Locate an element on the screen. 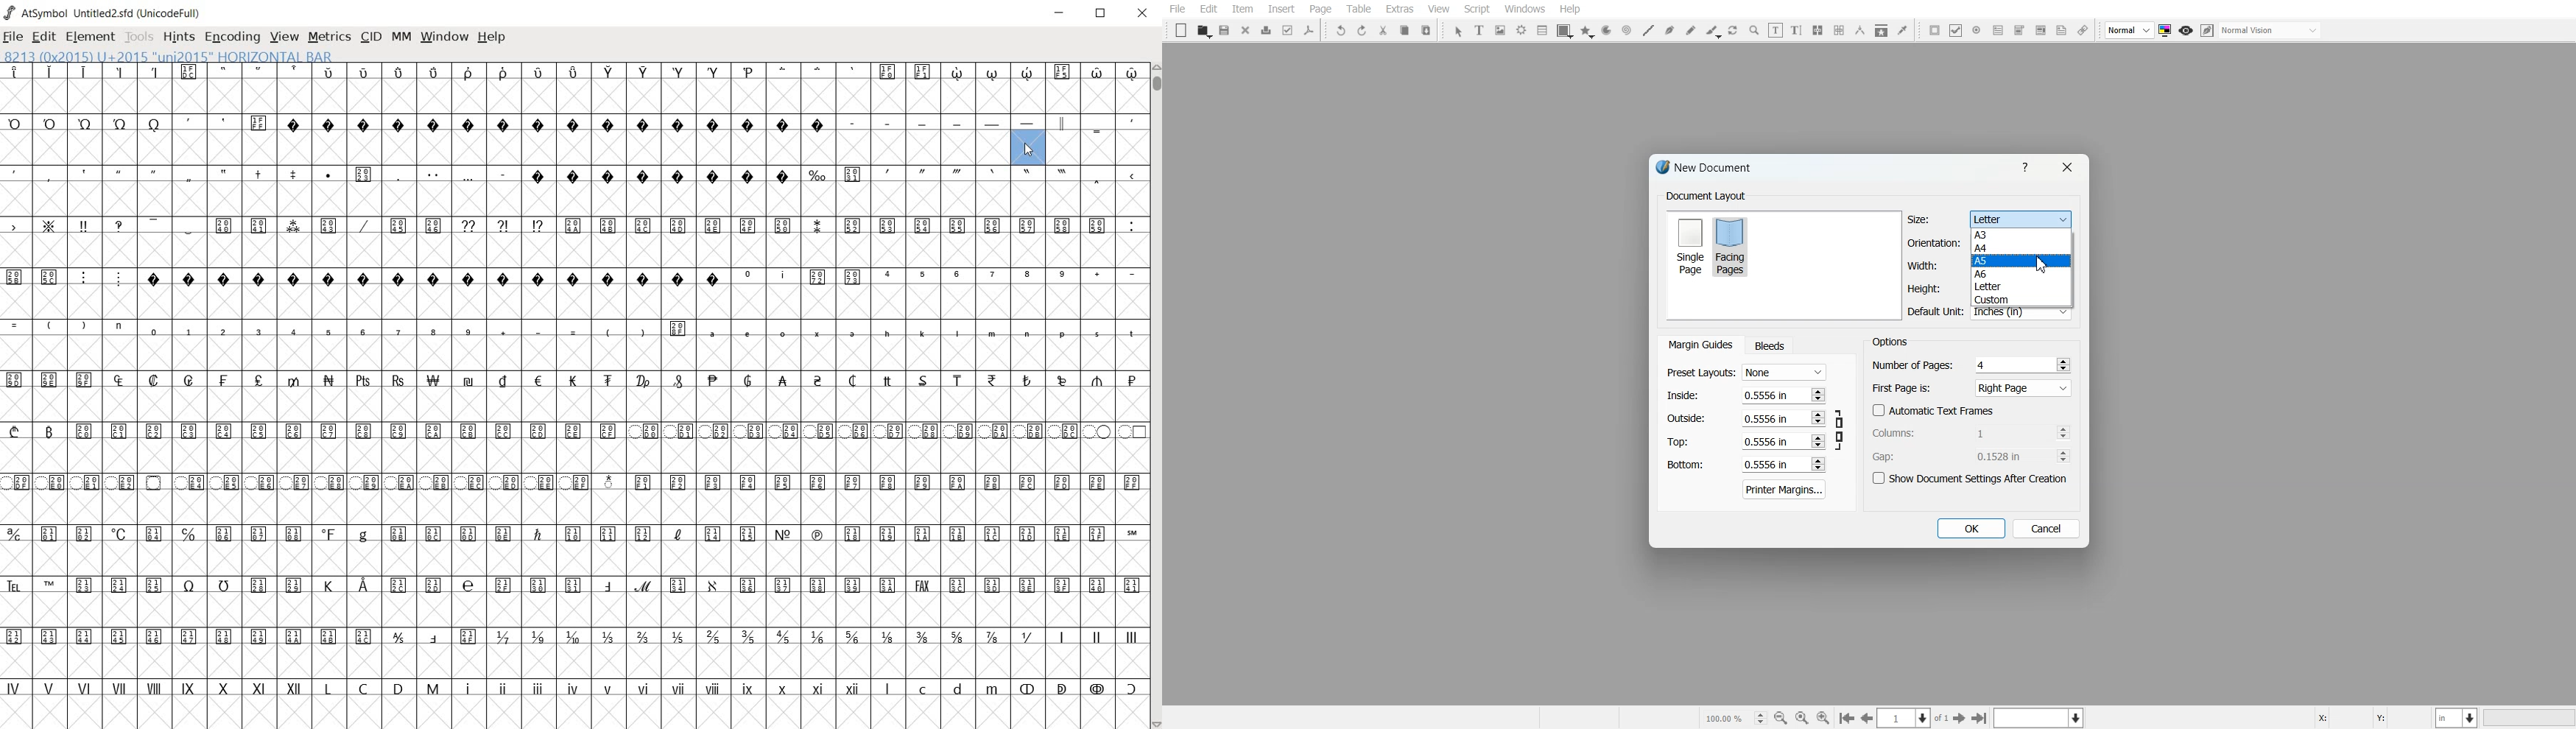  Show Document settings after Creation is located at coordinates (1972, 479).